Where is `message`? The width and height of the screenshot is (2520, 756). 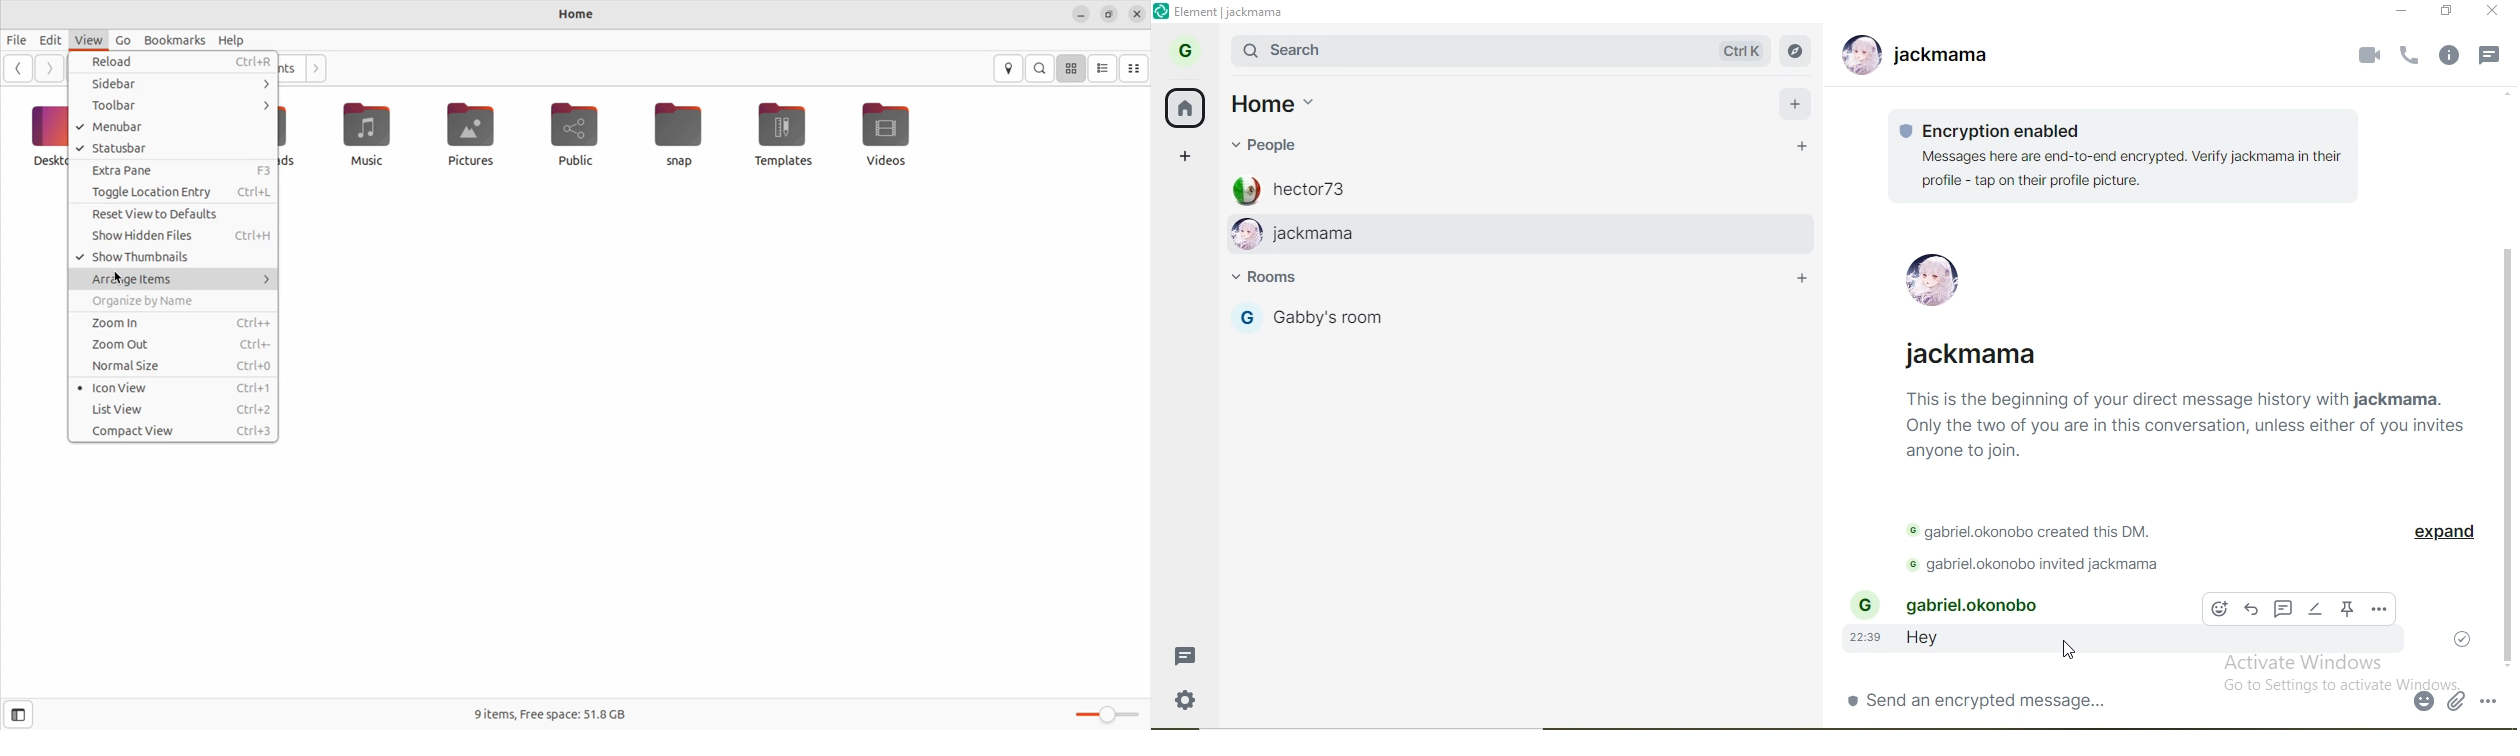 message is located at coordinates (1184, 657).